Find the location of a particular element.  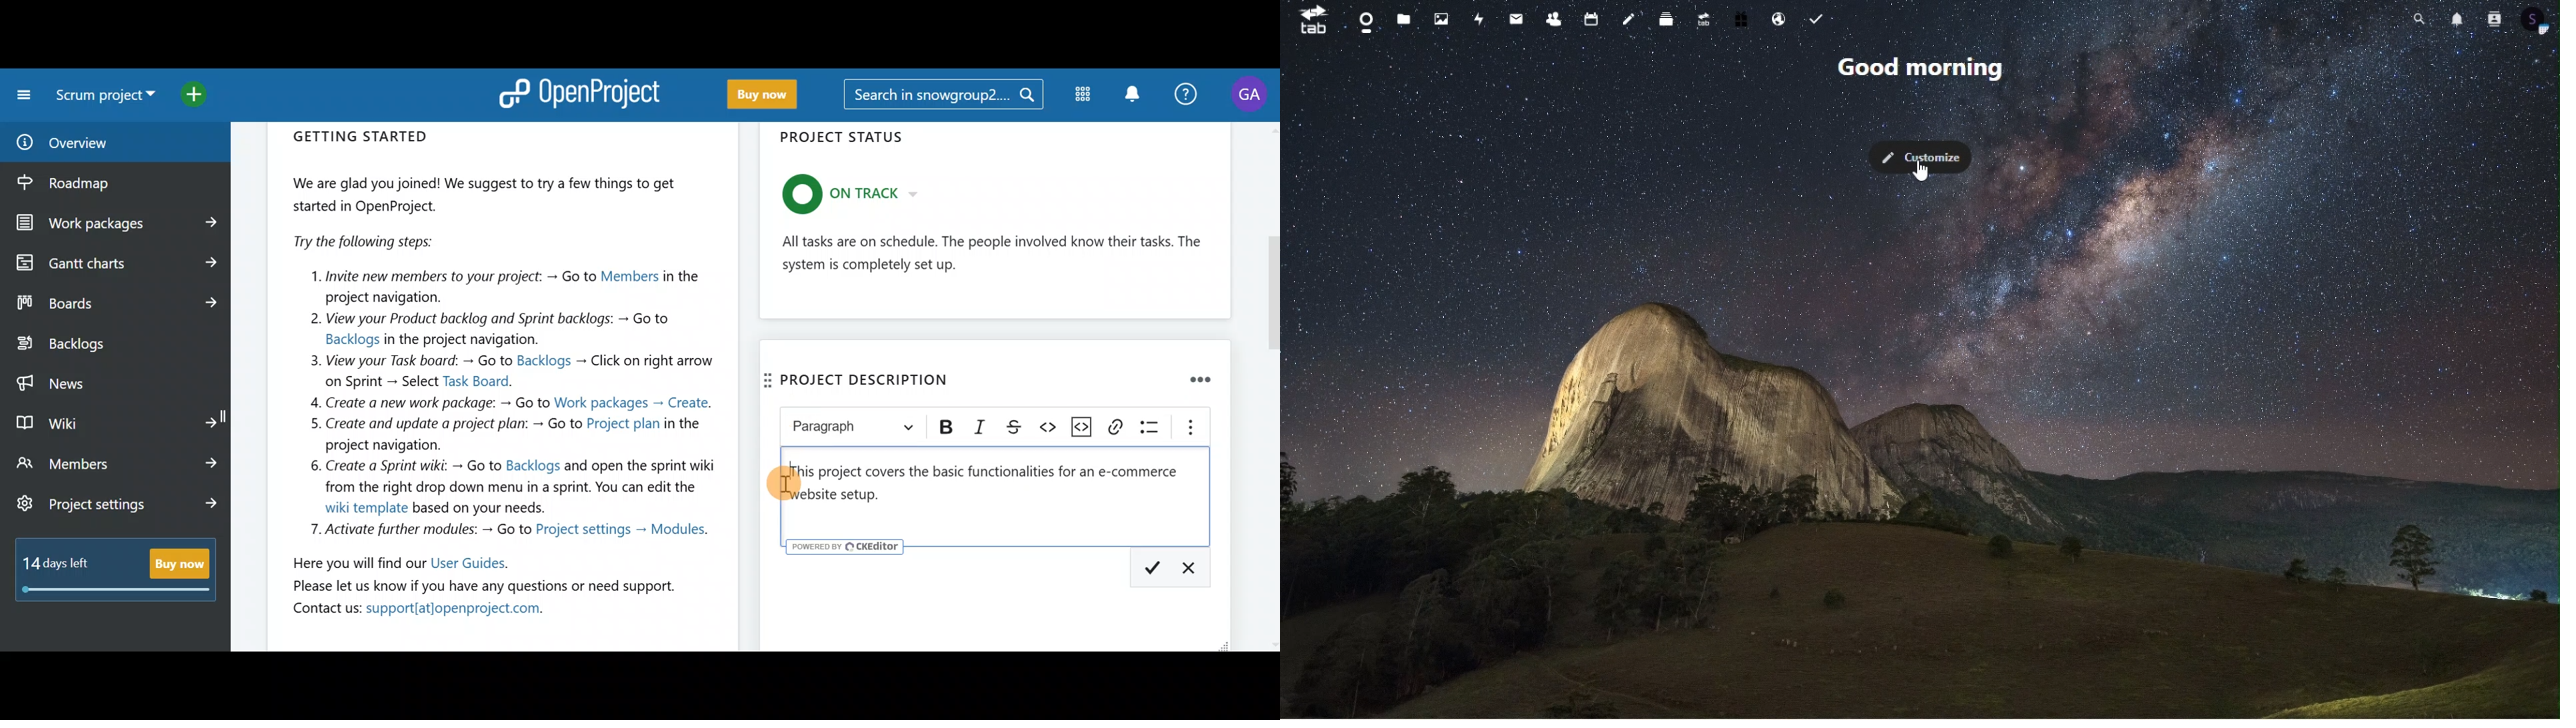

Gantt charts is located at coordinates (113, 261).